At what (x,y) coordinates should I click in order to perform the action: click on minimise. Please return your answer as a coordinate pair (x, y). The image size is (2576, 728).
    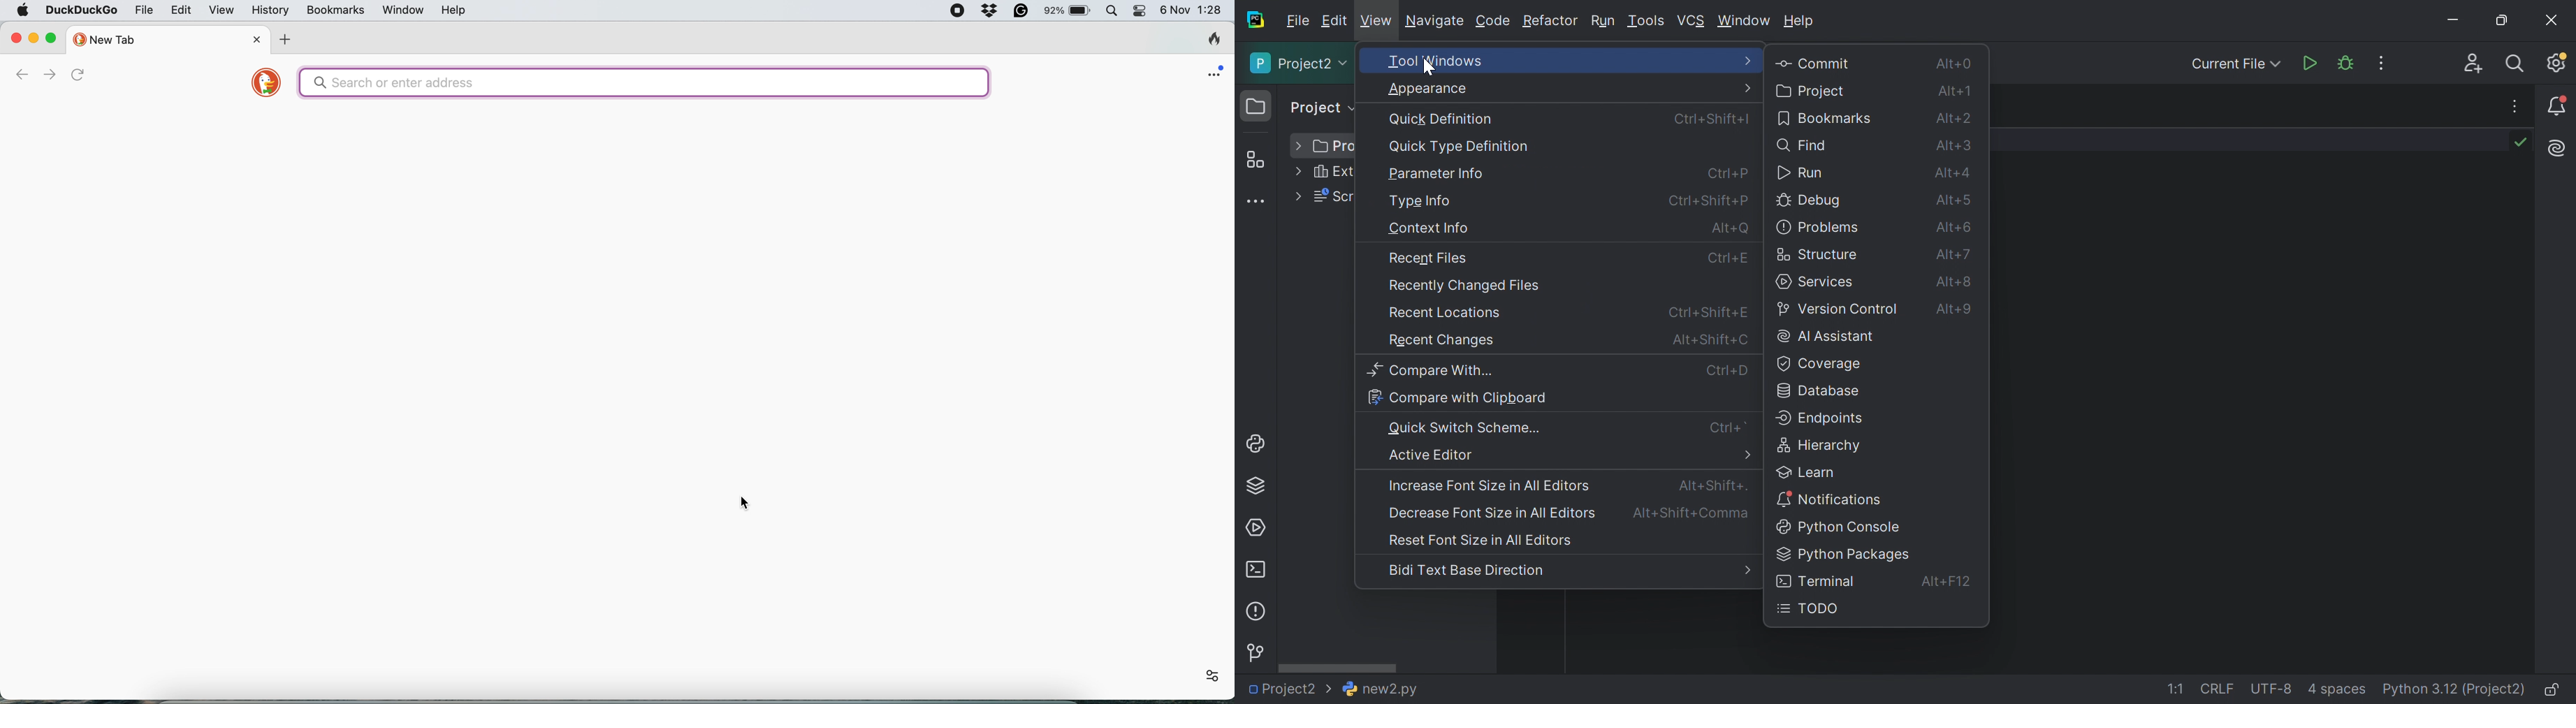
    Looking at the image, I should click on (33, 37).